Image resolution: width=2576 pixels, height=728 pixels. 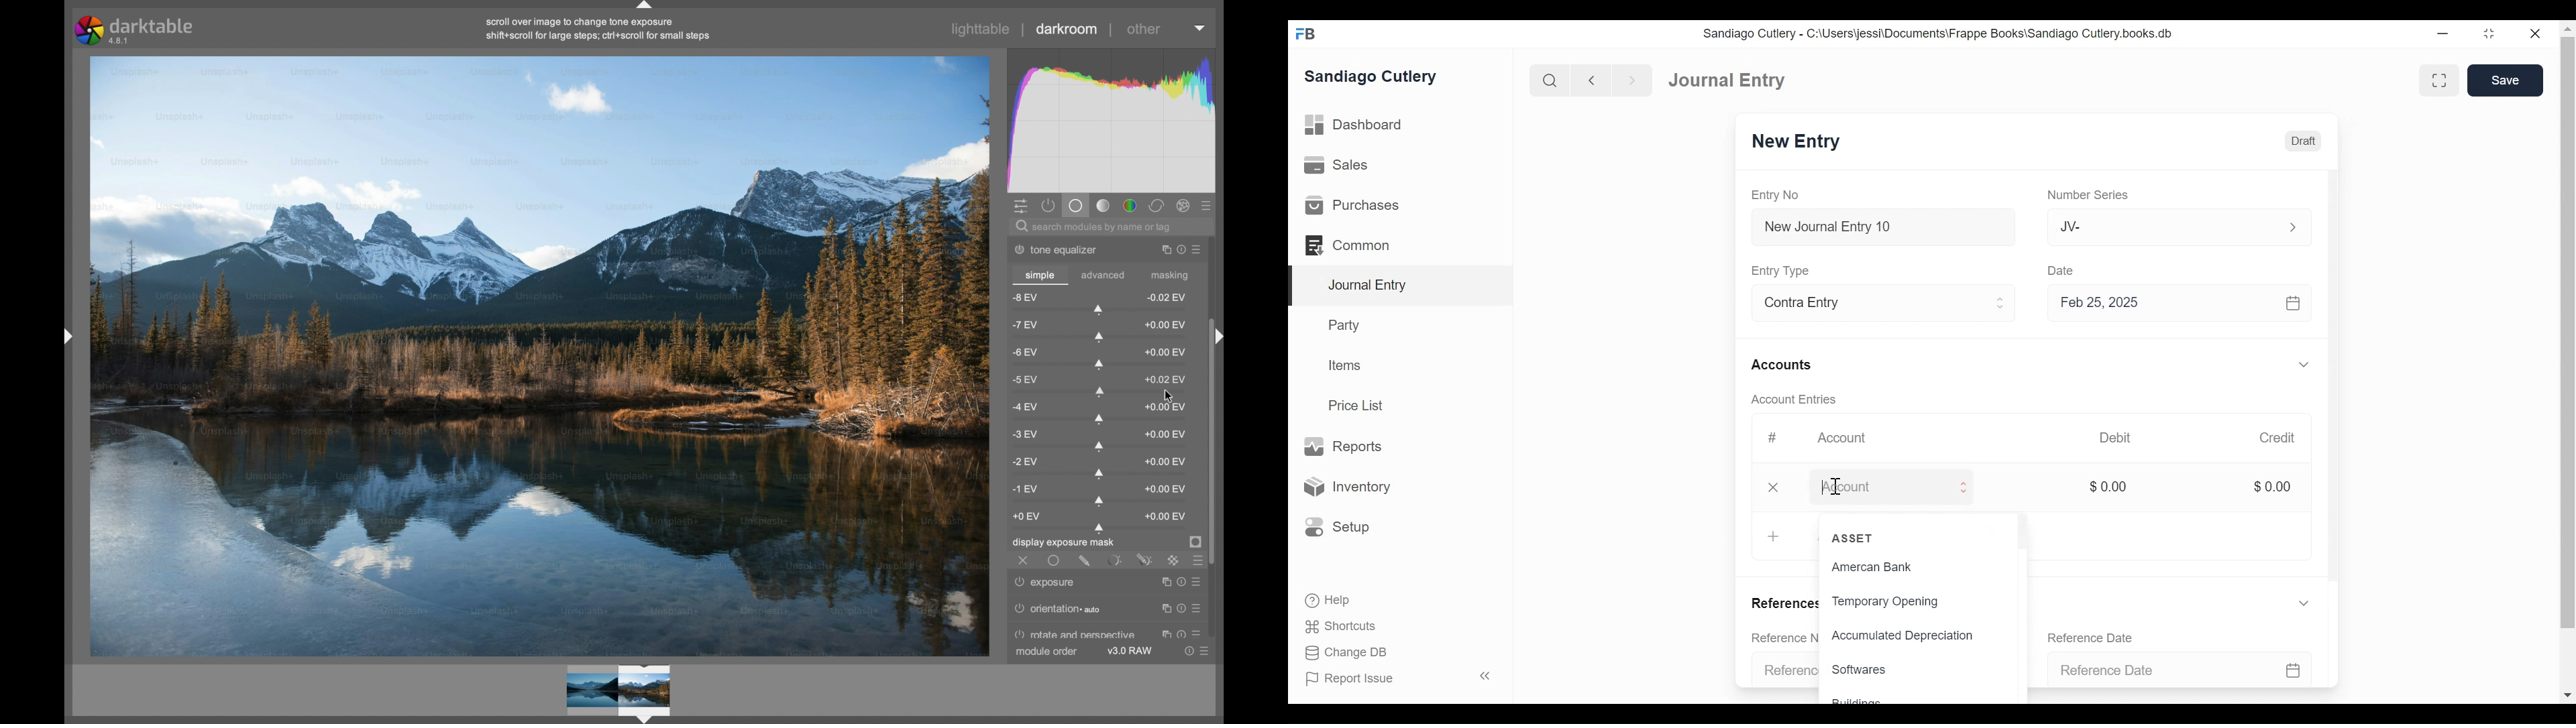 What do you see at coordinates (1352, 206) in the screenshot?
I see `Purchases` at bounding box center [1352, 206].